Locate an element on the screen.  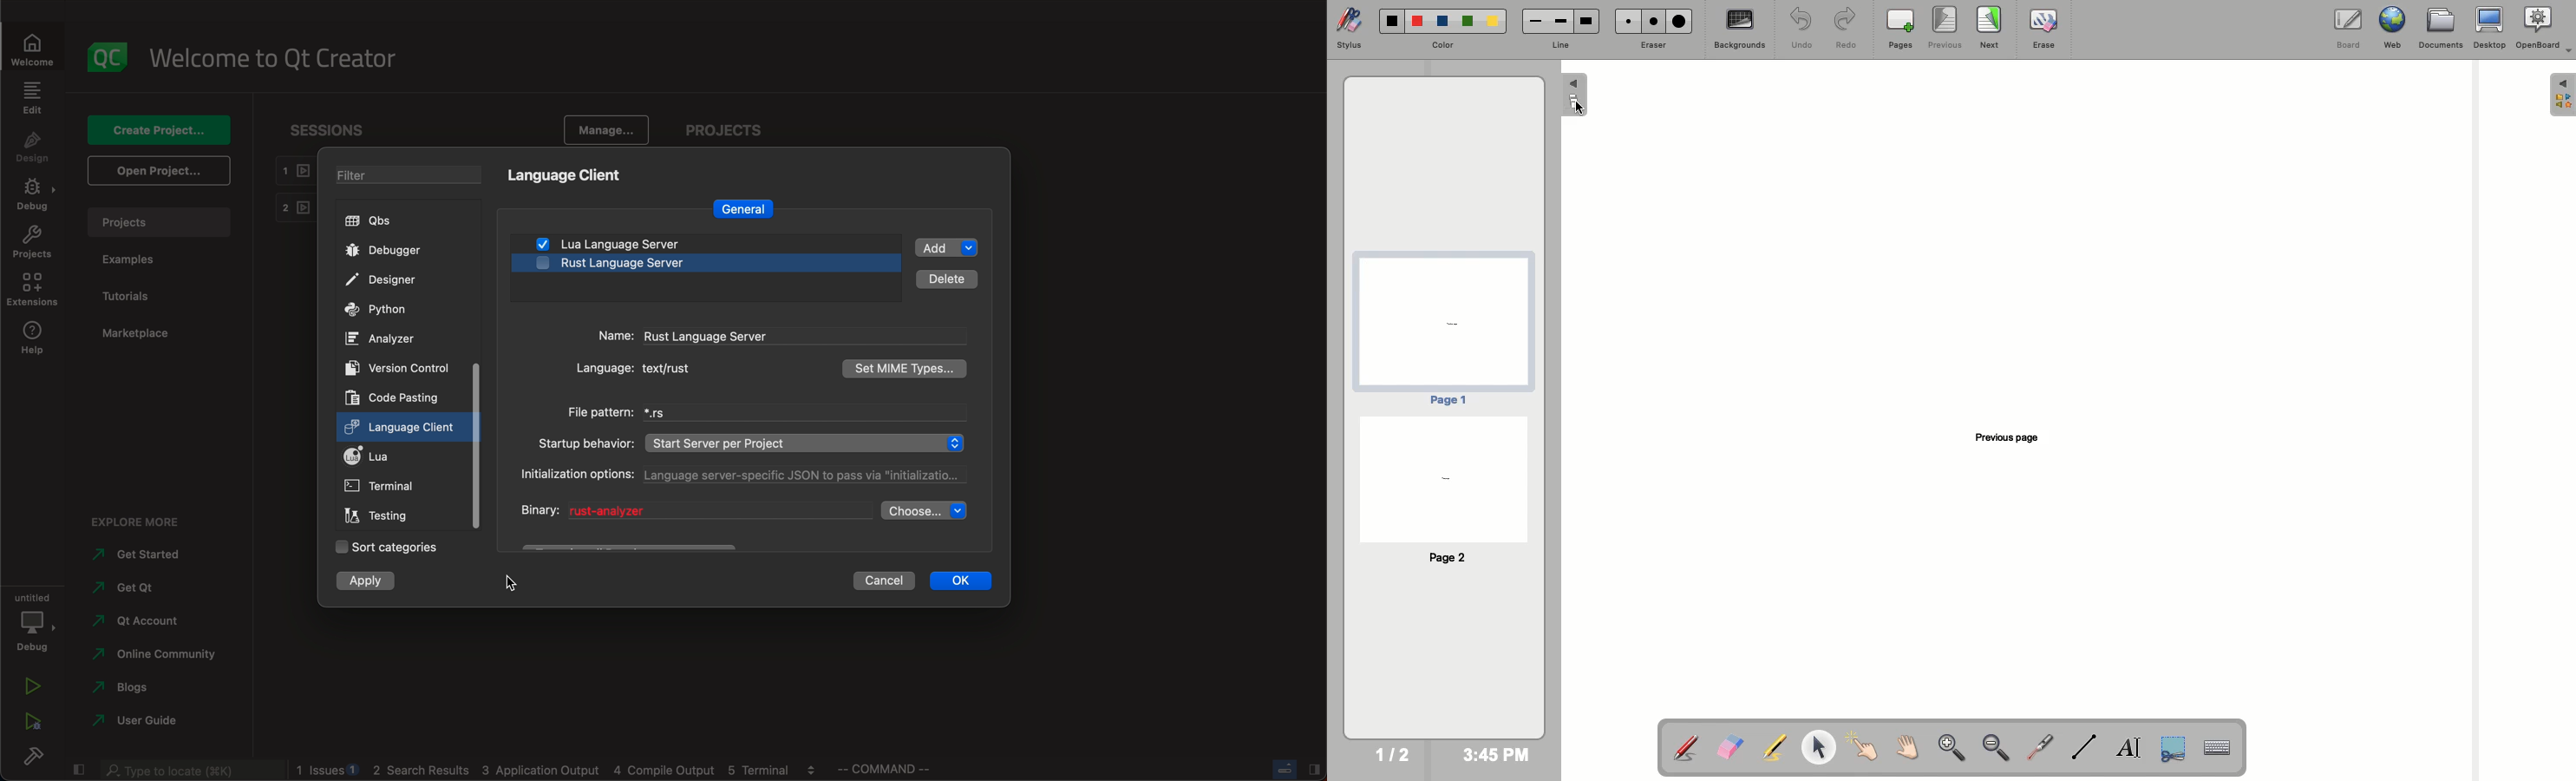
startup is located at coordinates (752, 441).